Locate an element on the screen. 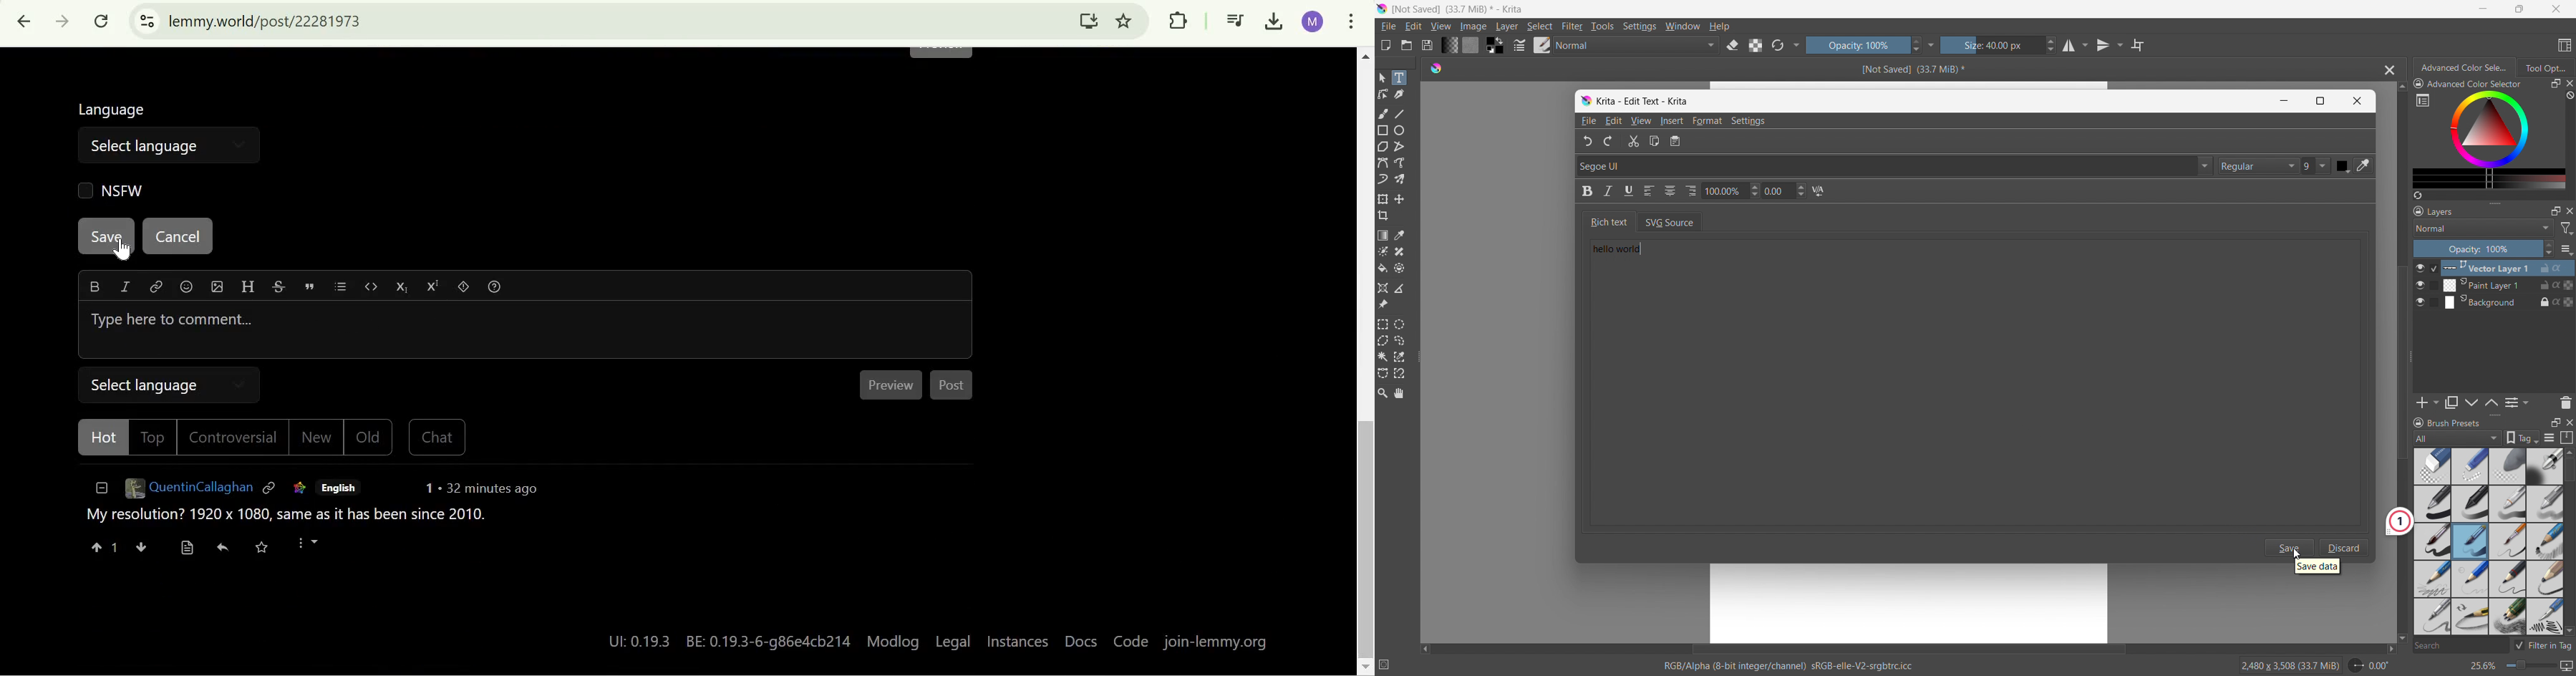 This screenshot has height=700, width=2576. 9 is located at coordinates (2317, 166).